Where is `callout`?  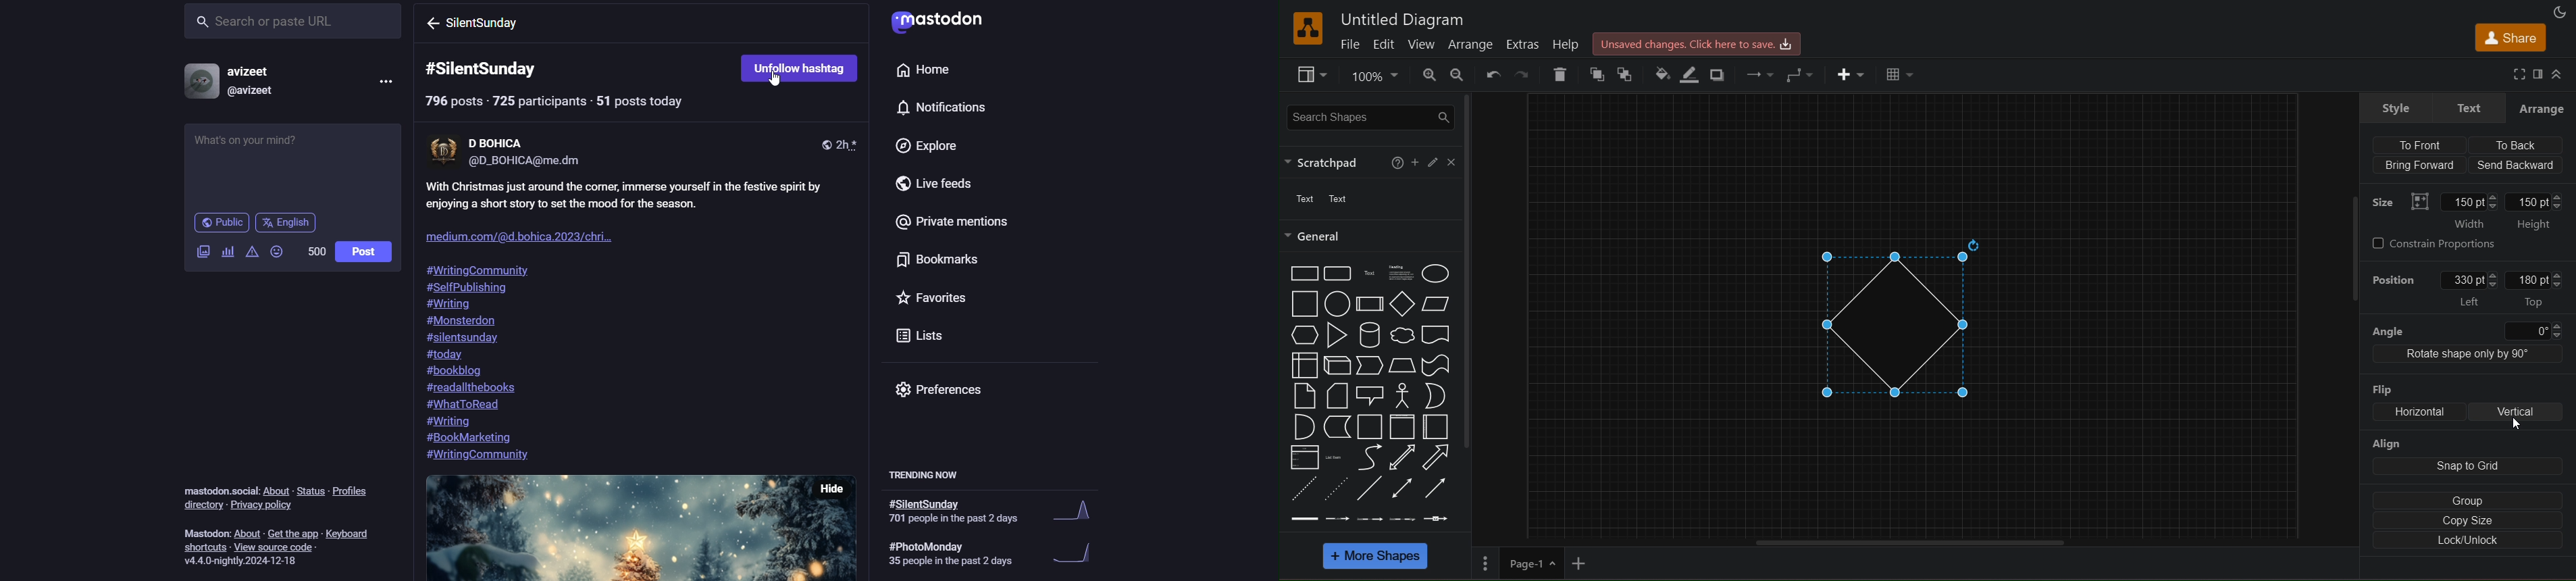 callout is located at coordinates (1369, 393).